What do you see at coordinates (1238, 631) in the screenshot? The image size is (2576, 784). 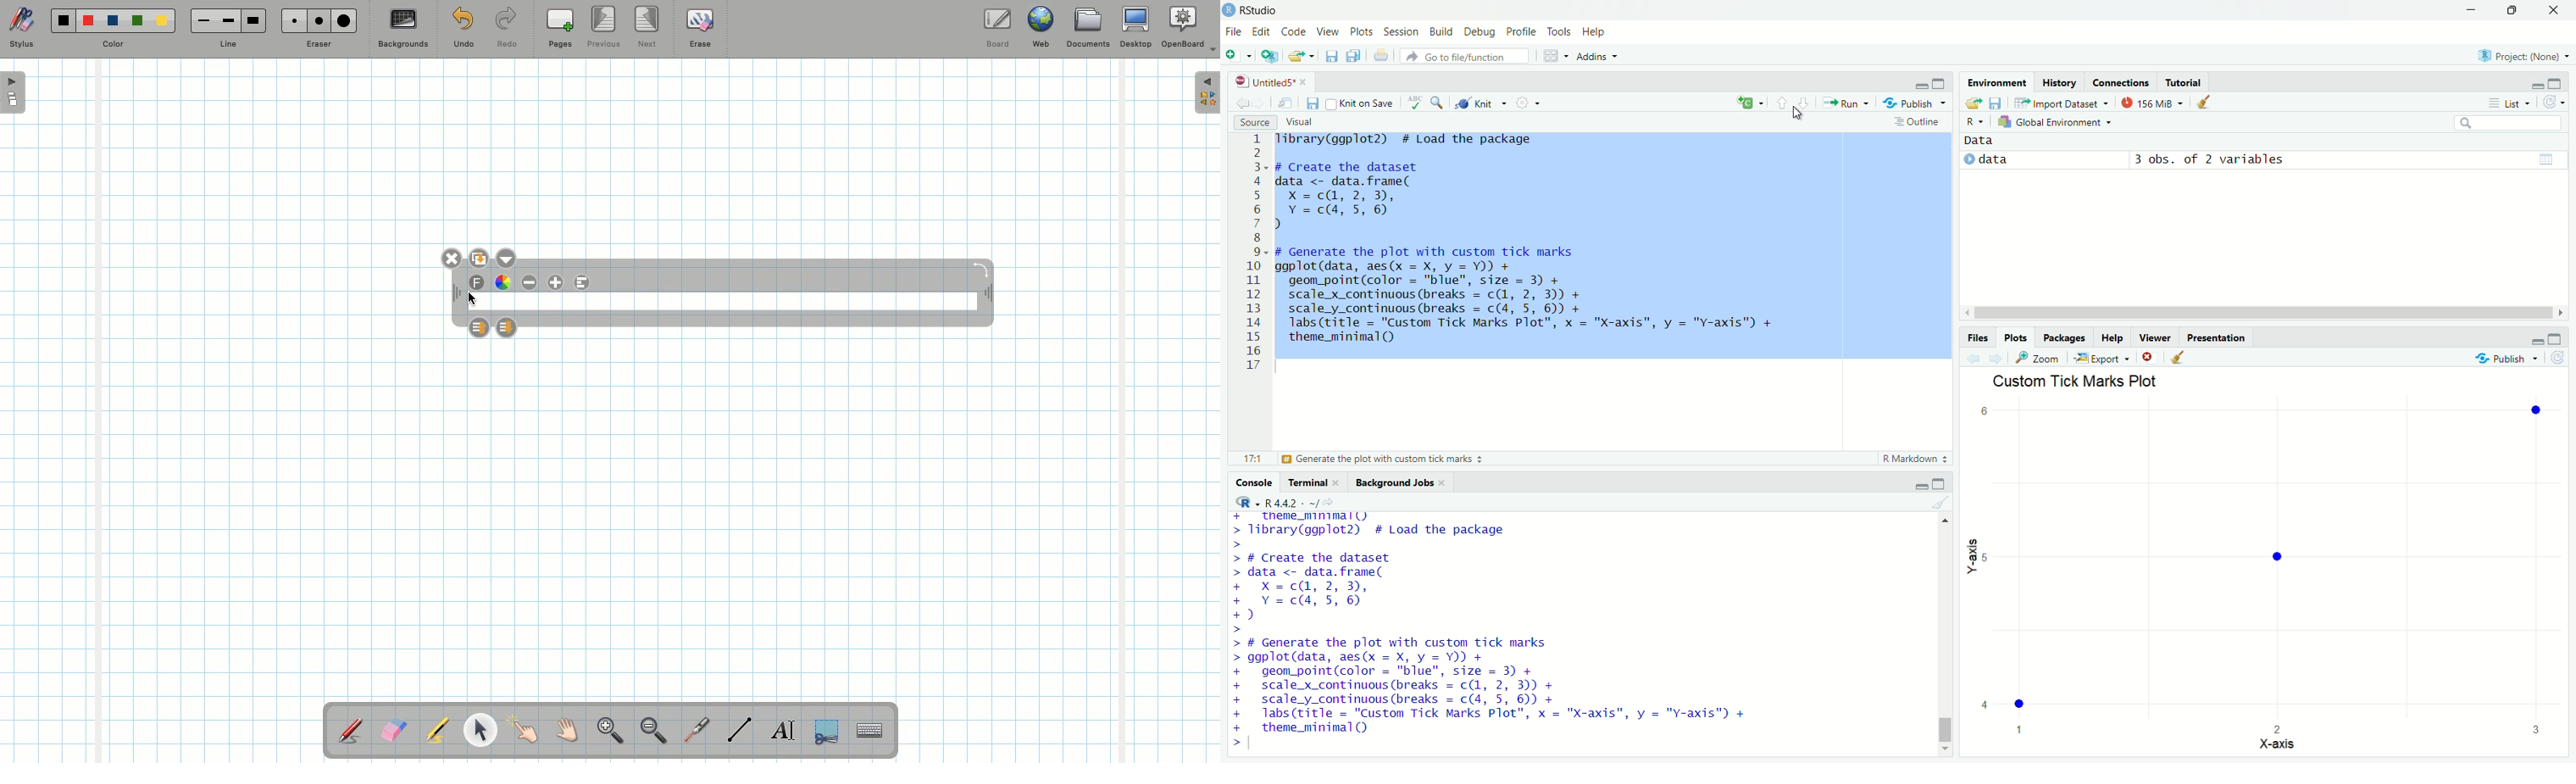 I see `prompt cursor` at bounding box center [1238, 631].